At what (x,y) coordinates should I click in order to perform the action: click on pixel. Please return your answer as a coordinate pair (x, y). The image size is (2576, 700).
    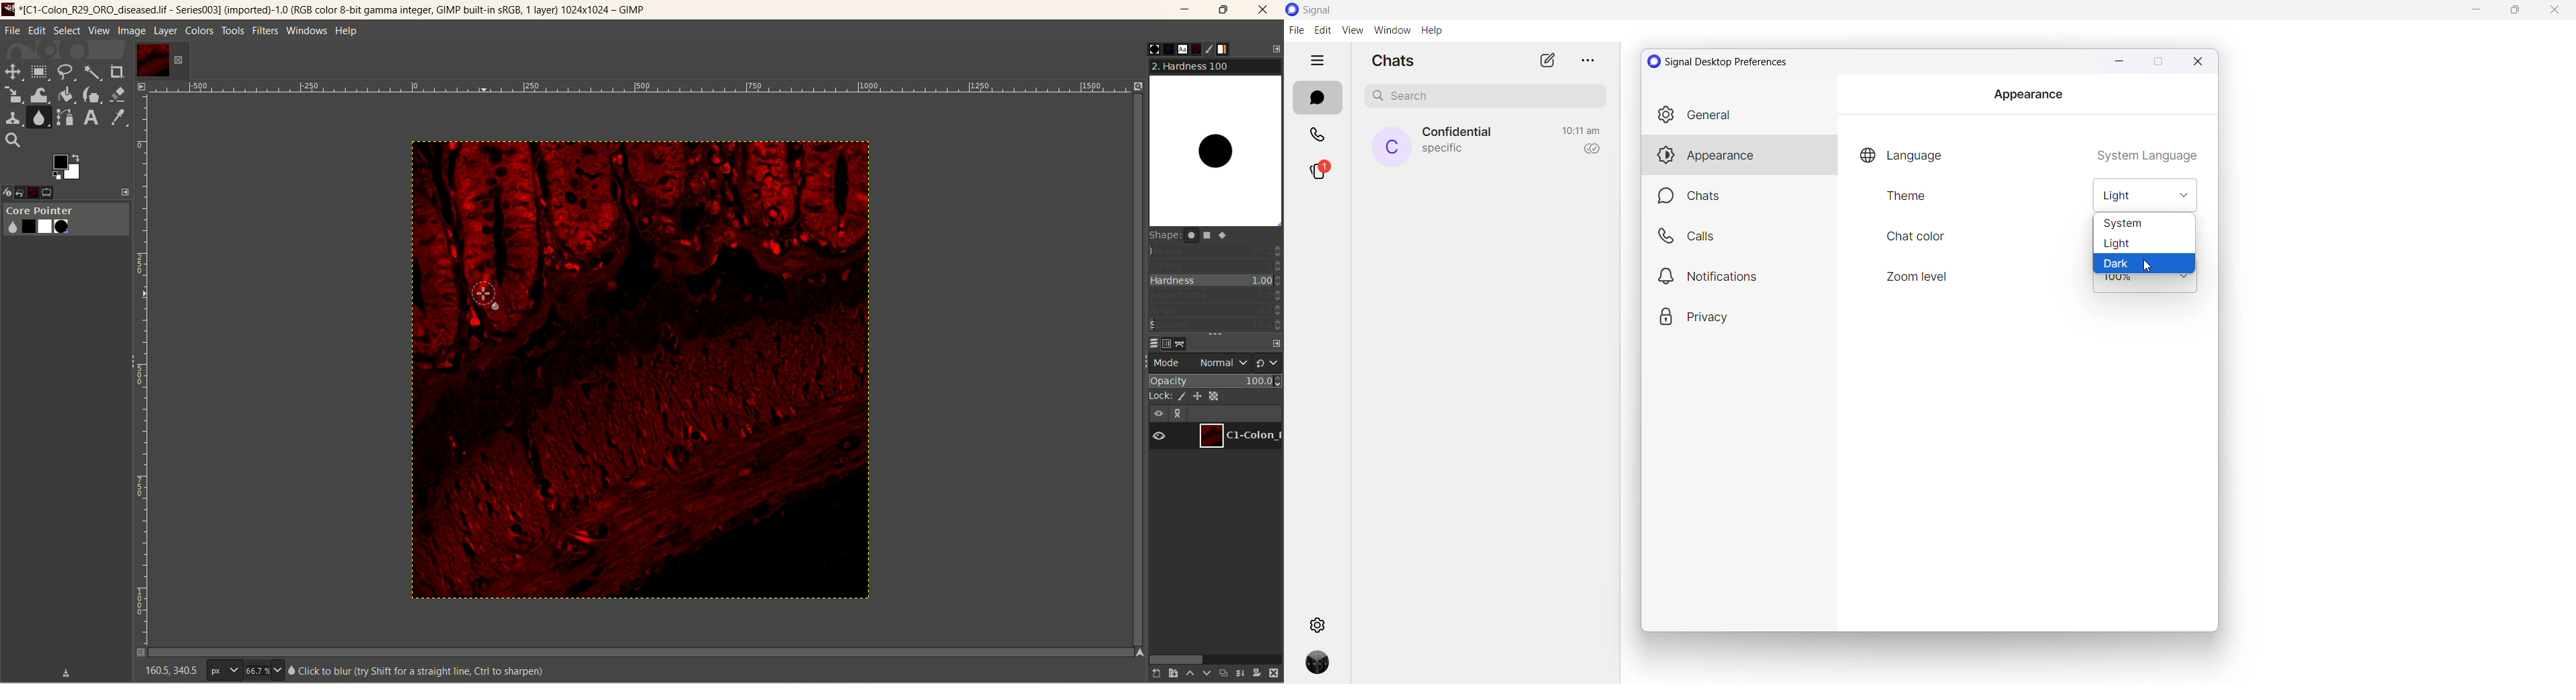
    Looking at the image, I should click on (224, 671).